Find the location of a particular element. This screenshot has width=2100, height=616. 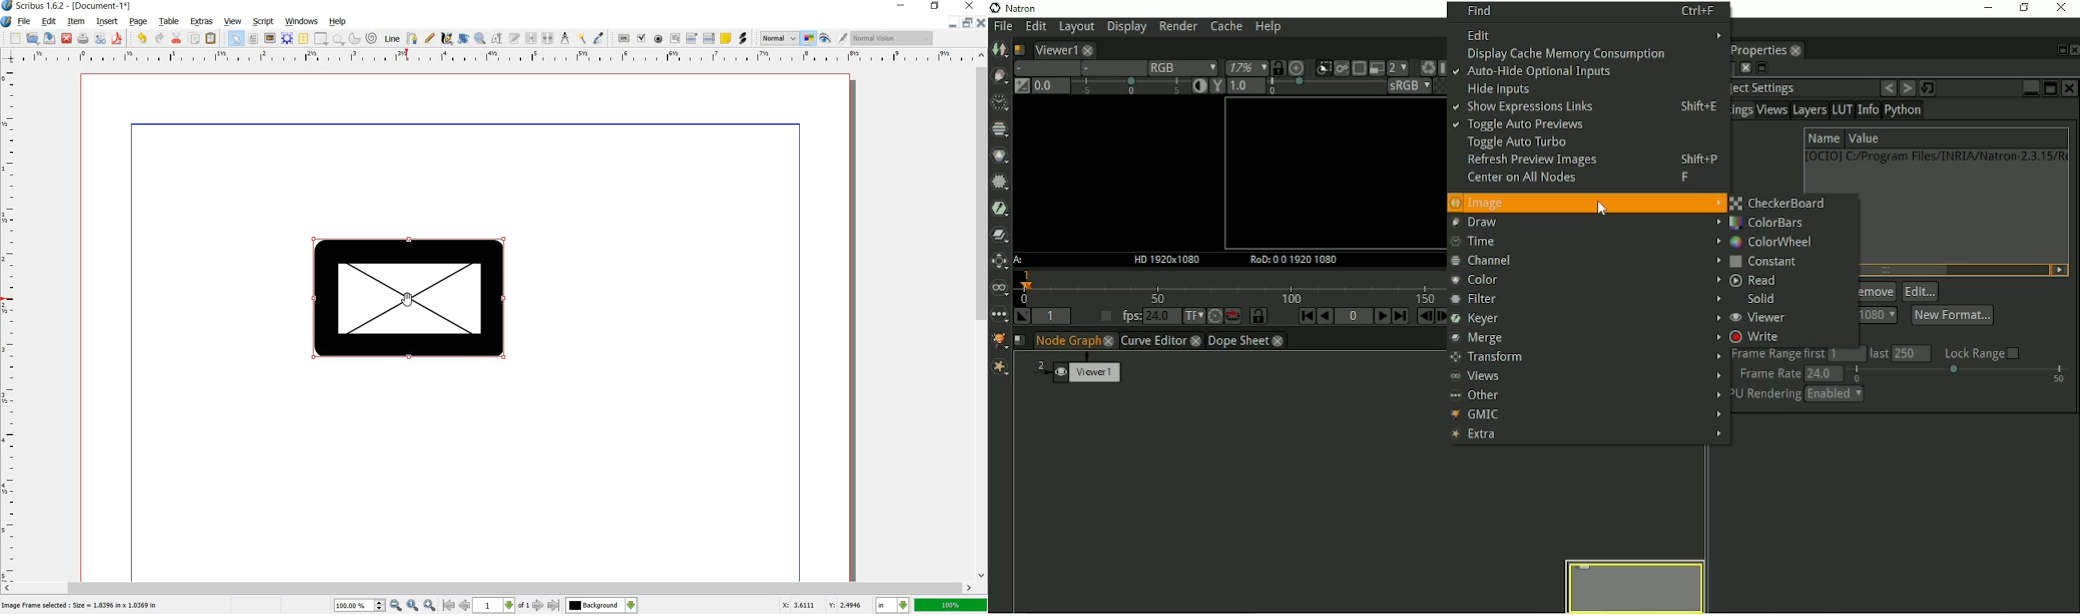

polygon is located at coordinates (338, 39).